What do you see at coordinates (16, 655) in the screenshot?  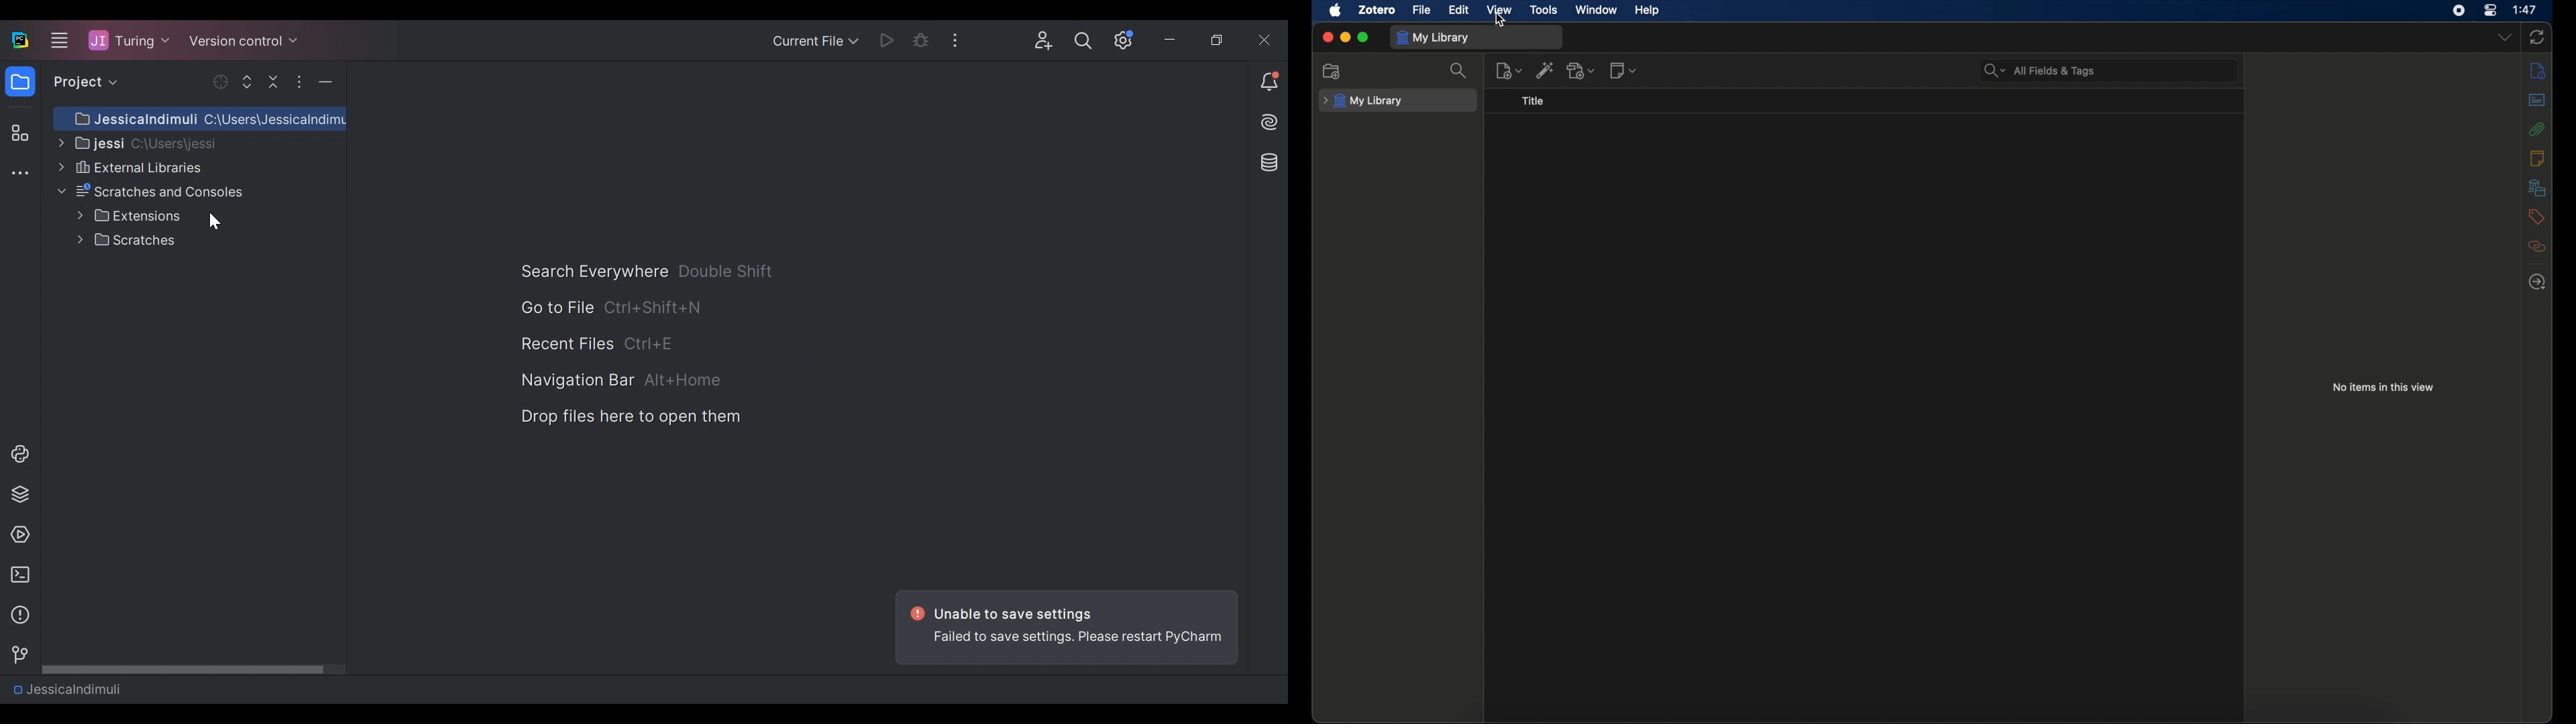 I see `version control` at bounding box center [16, 655].